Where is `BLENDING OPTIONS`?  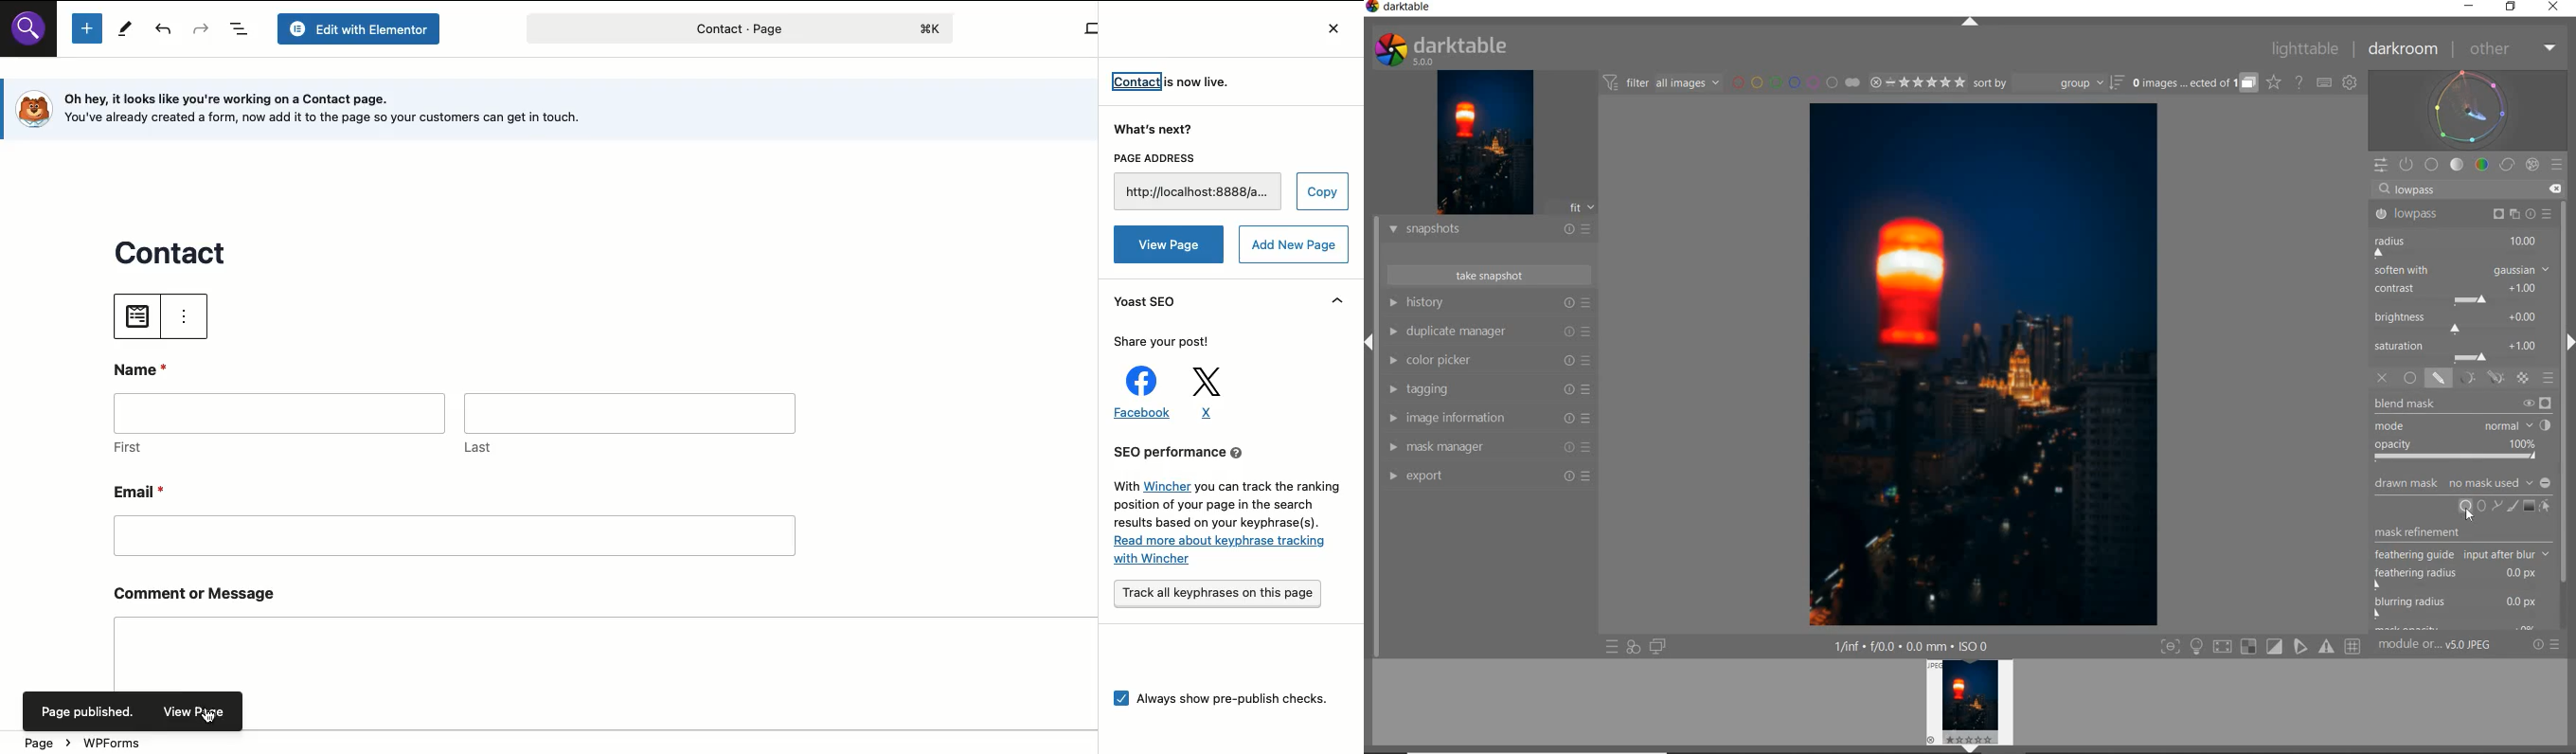
BLENDING OPTIONS is located at coordinates (2550, 378).